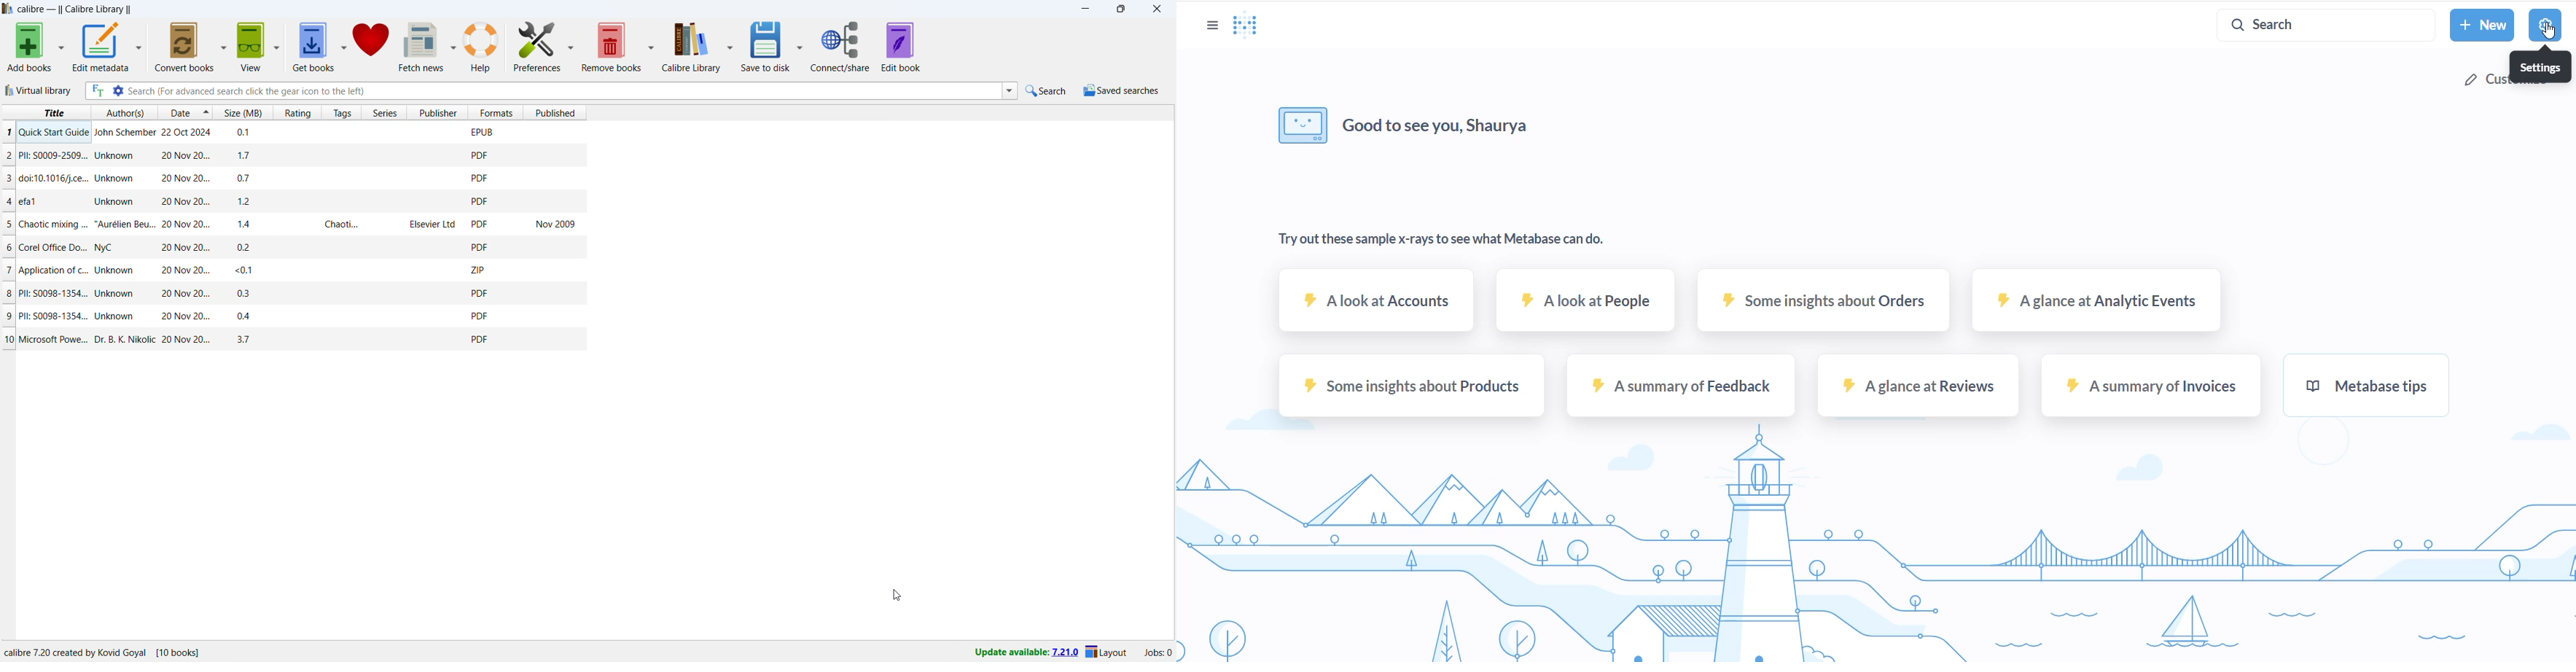 The width and height of the screenshot is (2576, 672). What do you see at coordinates (300, 292) in the screenshot?
I see `PII: S0098-1354... Unknown 20 Nov 20... 03` at bounding box center [300, 292].